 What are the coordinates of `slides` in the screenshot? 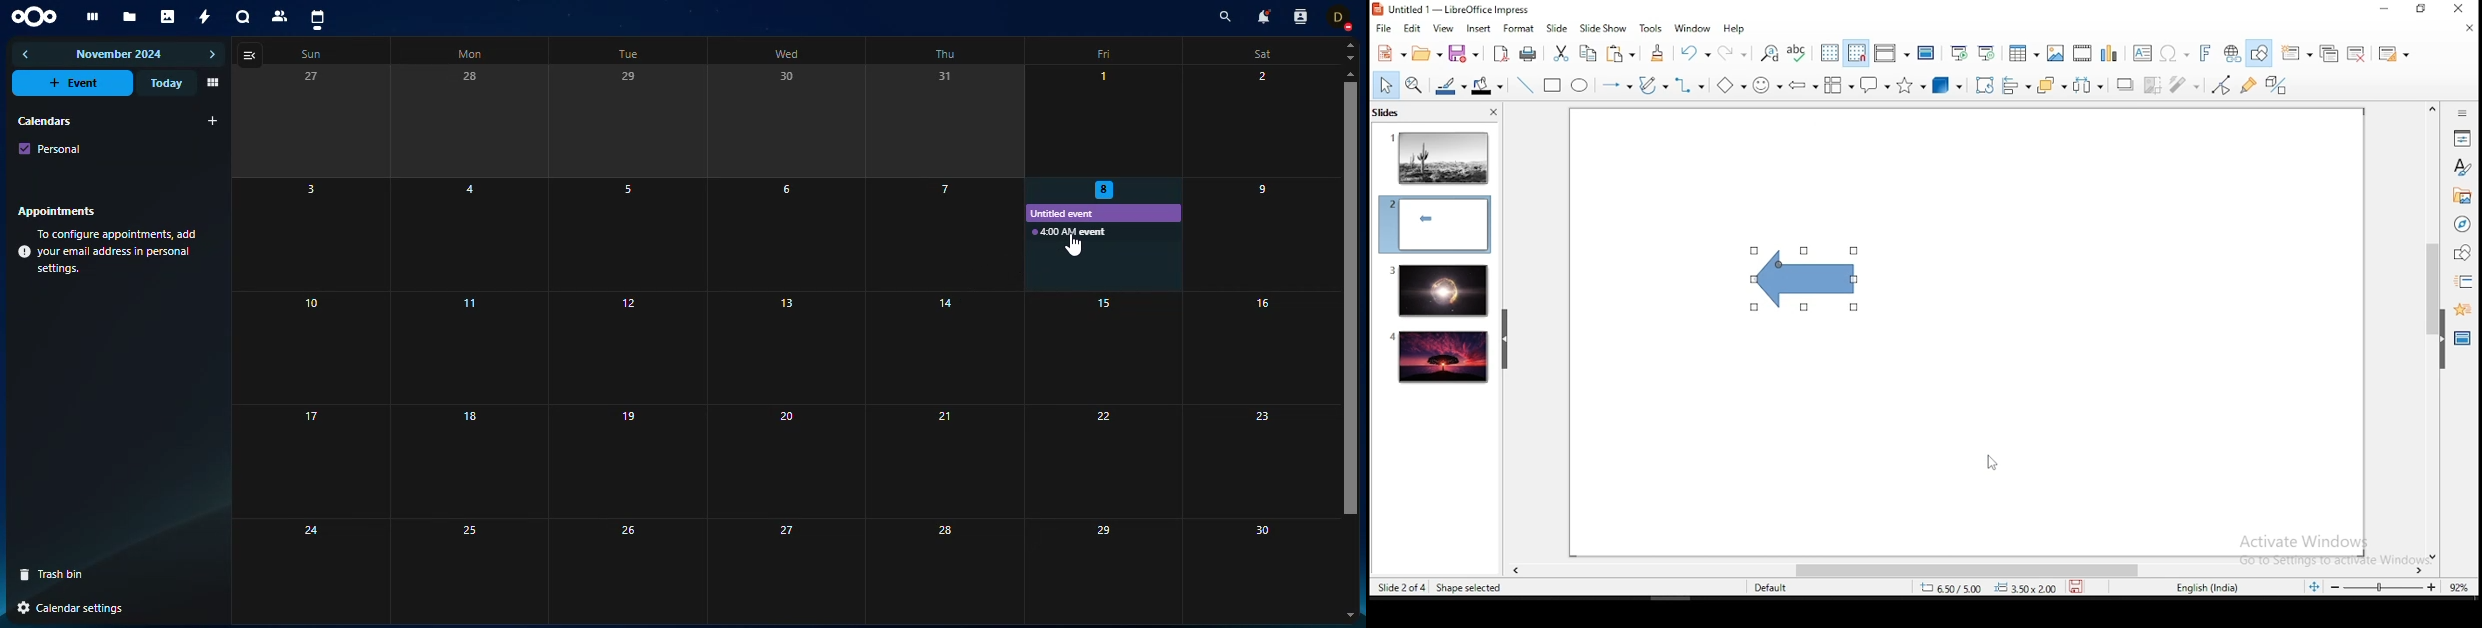 It's located at (1390, 114).